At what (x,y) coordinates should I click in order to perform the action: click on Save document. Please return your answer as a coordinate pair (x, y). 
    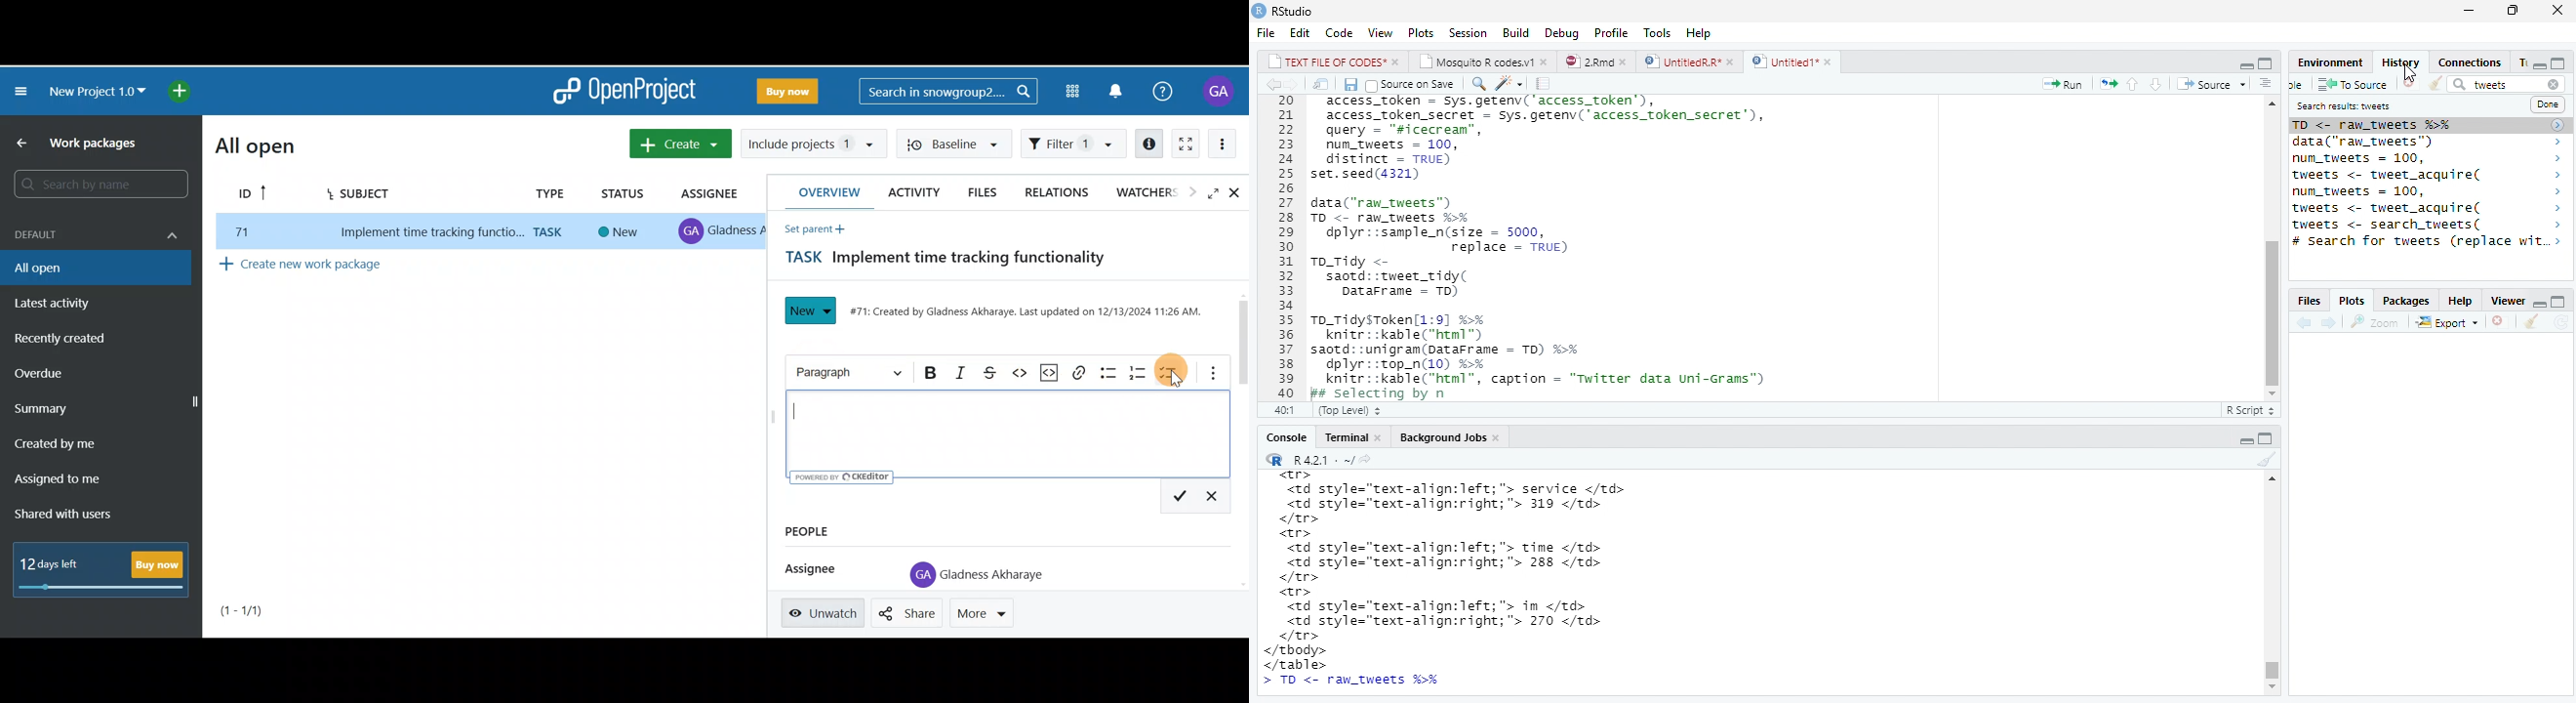
    Looking at the image, I should click on (1348, 84).